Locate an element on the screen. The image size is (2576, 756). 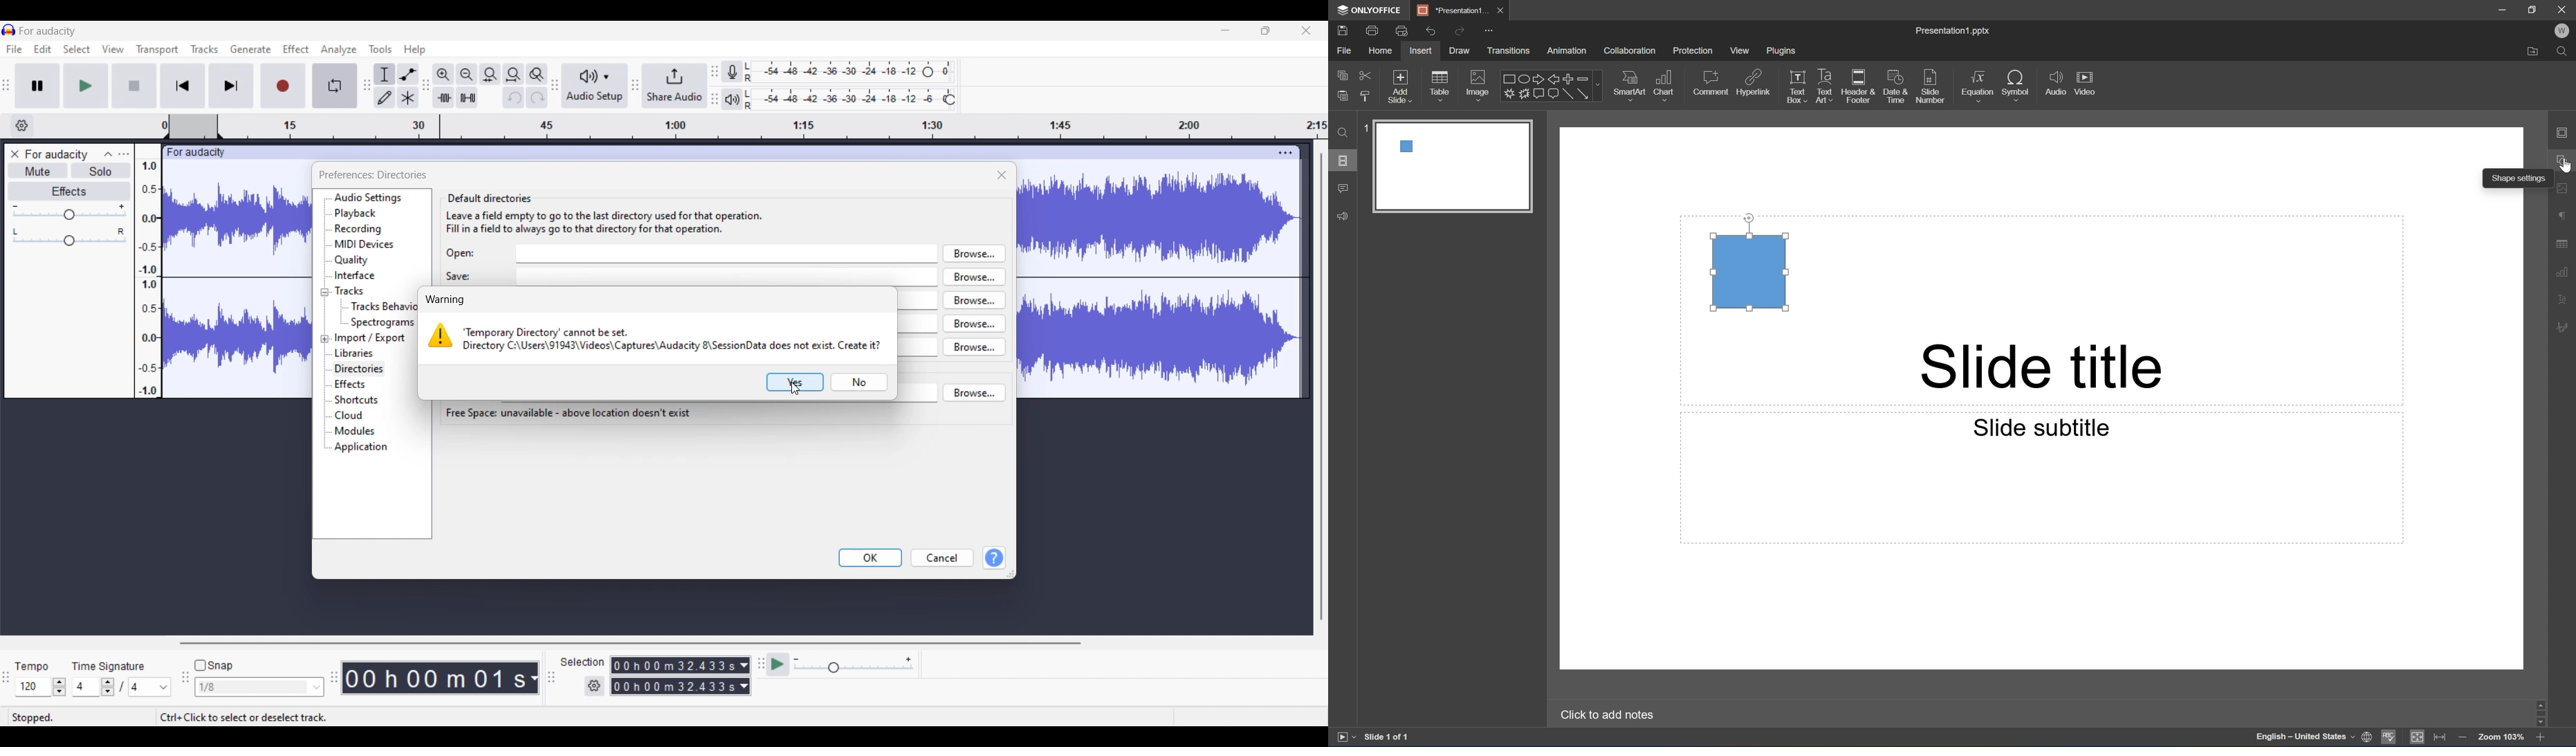
Show in smaller tab is located at coordinates (1266, 30).